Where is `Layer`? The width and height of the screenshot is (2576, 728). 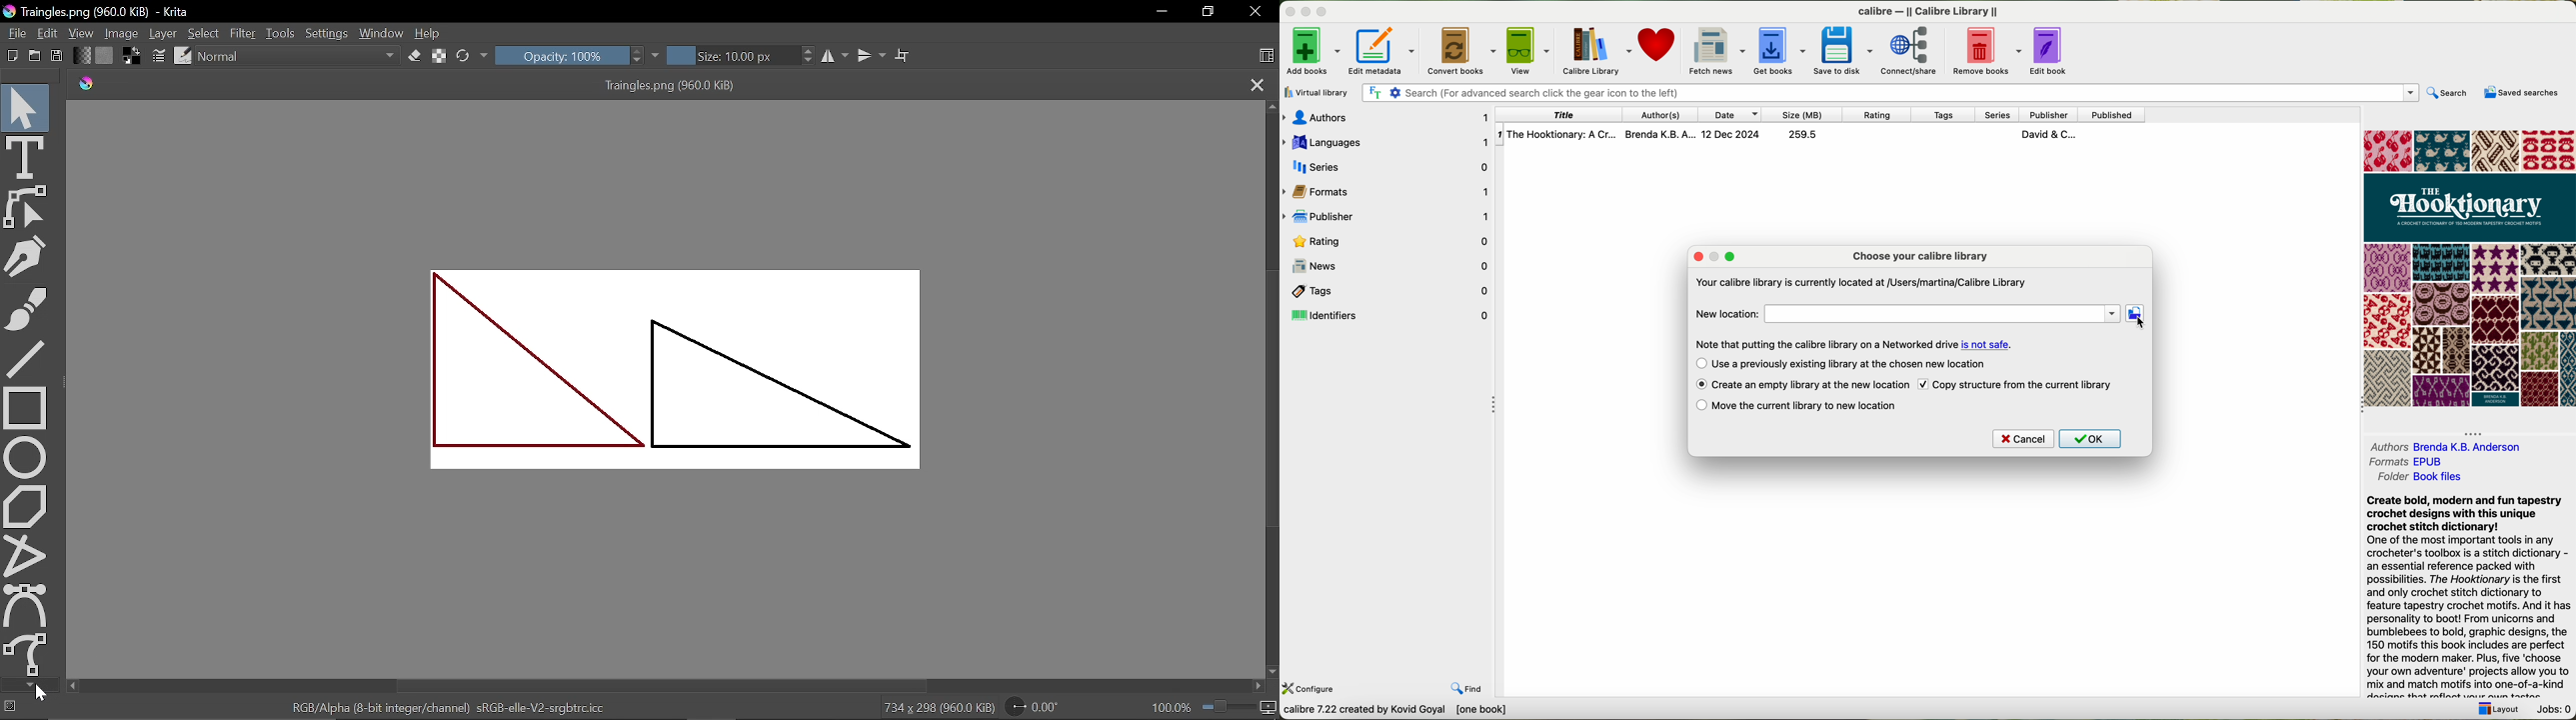 Layer is located at coordinates (164, 33).